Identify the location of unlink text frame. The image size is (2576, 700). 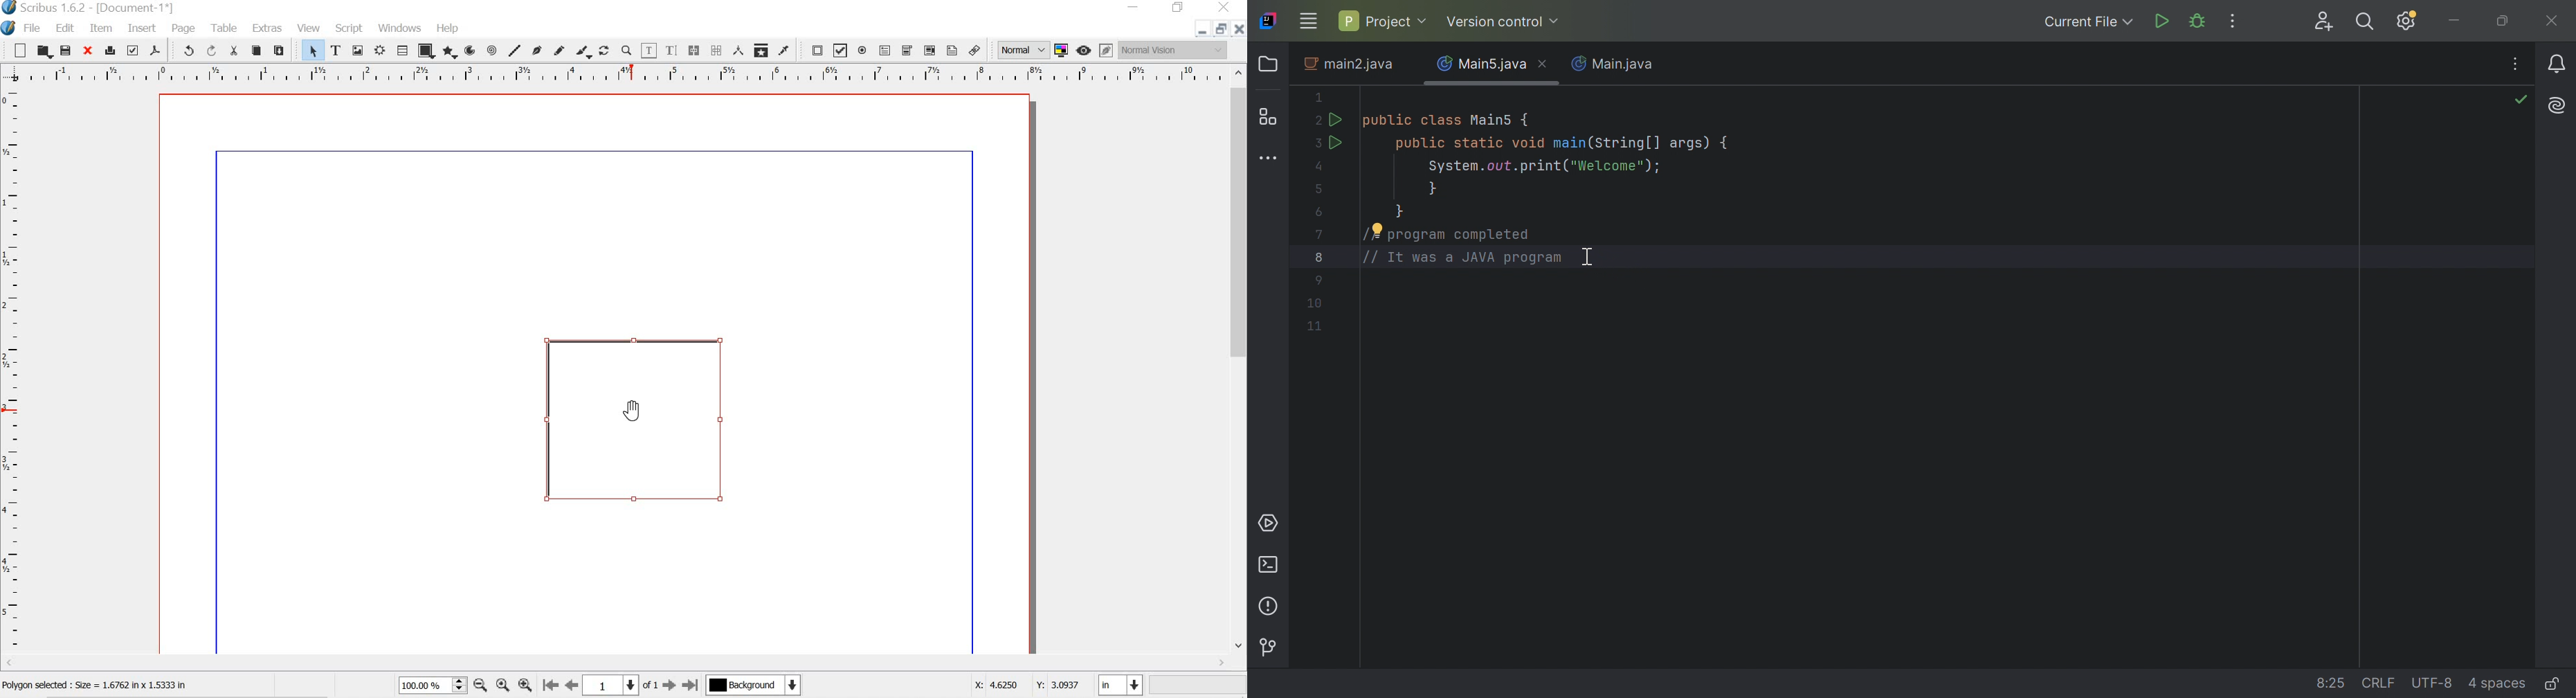
(716, 50).